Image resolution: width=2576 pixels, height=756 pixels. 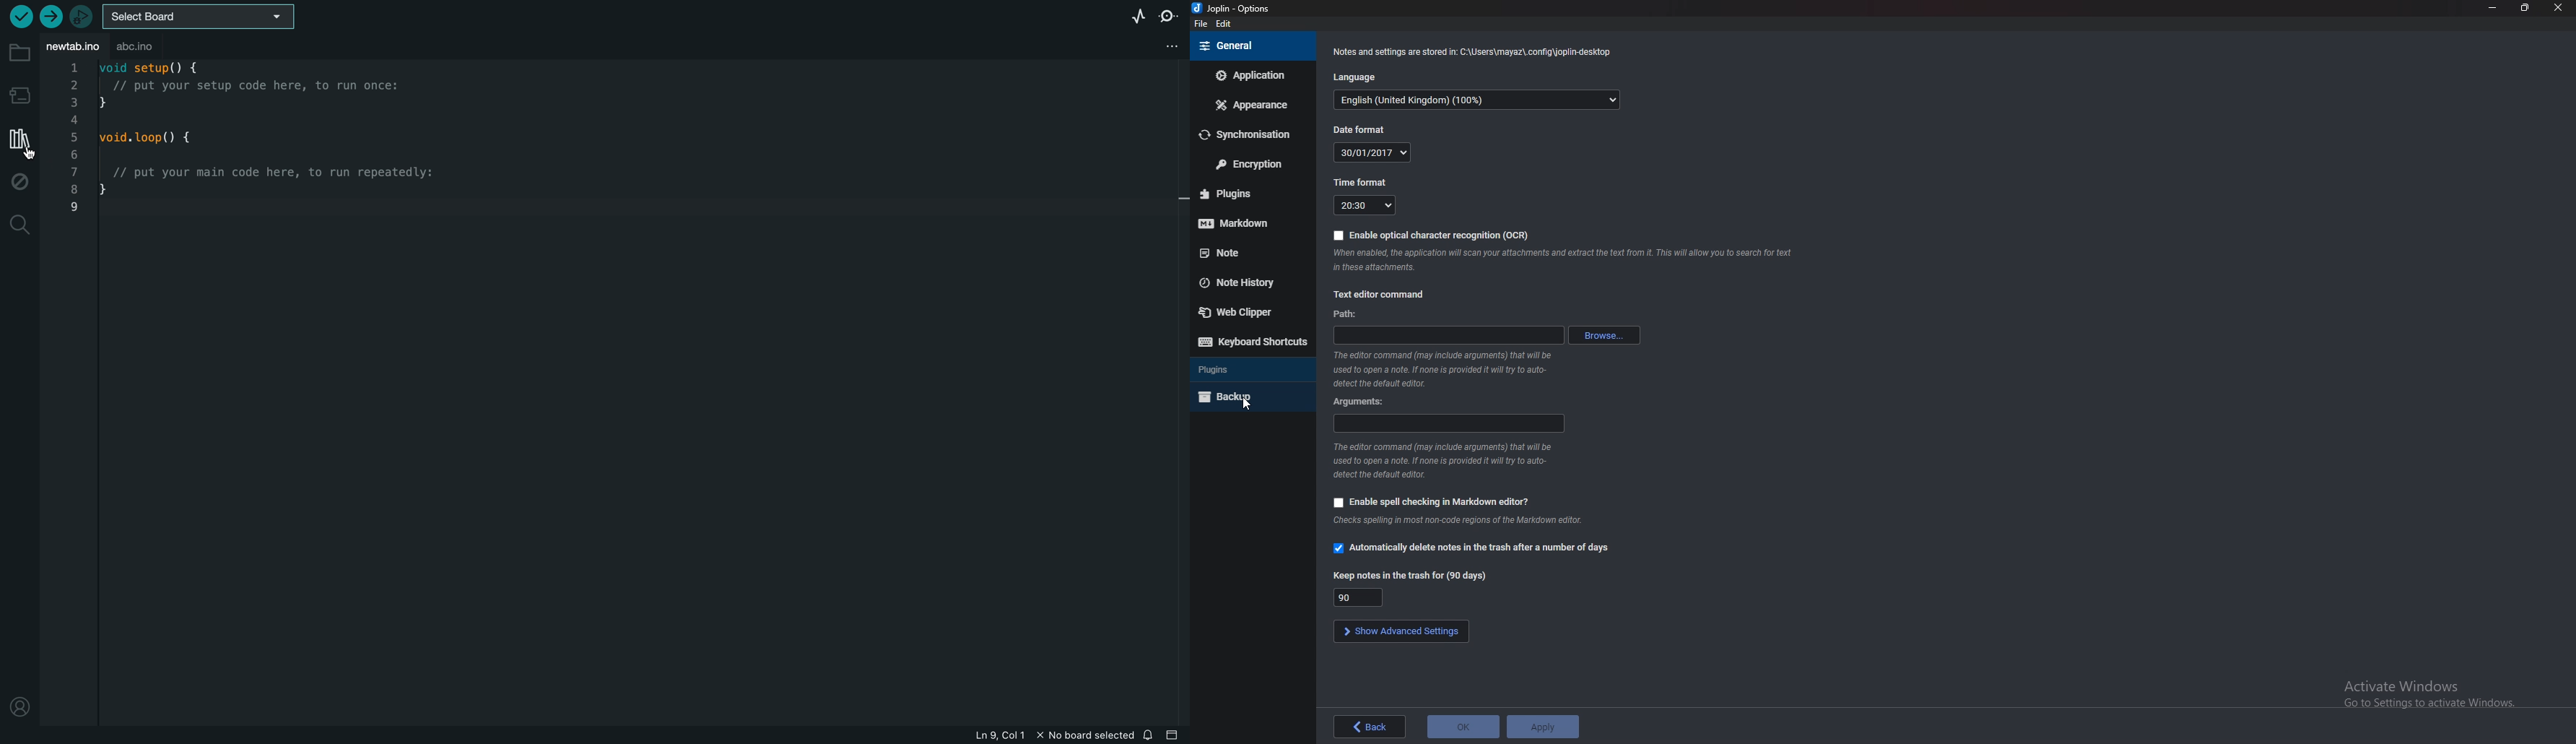 I want to click on Keyboard shortcuts, so click(x=1253, y=342).